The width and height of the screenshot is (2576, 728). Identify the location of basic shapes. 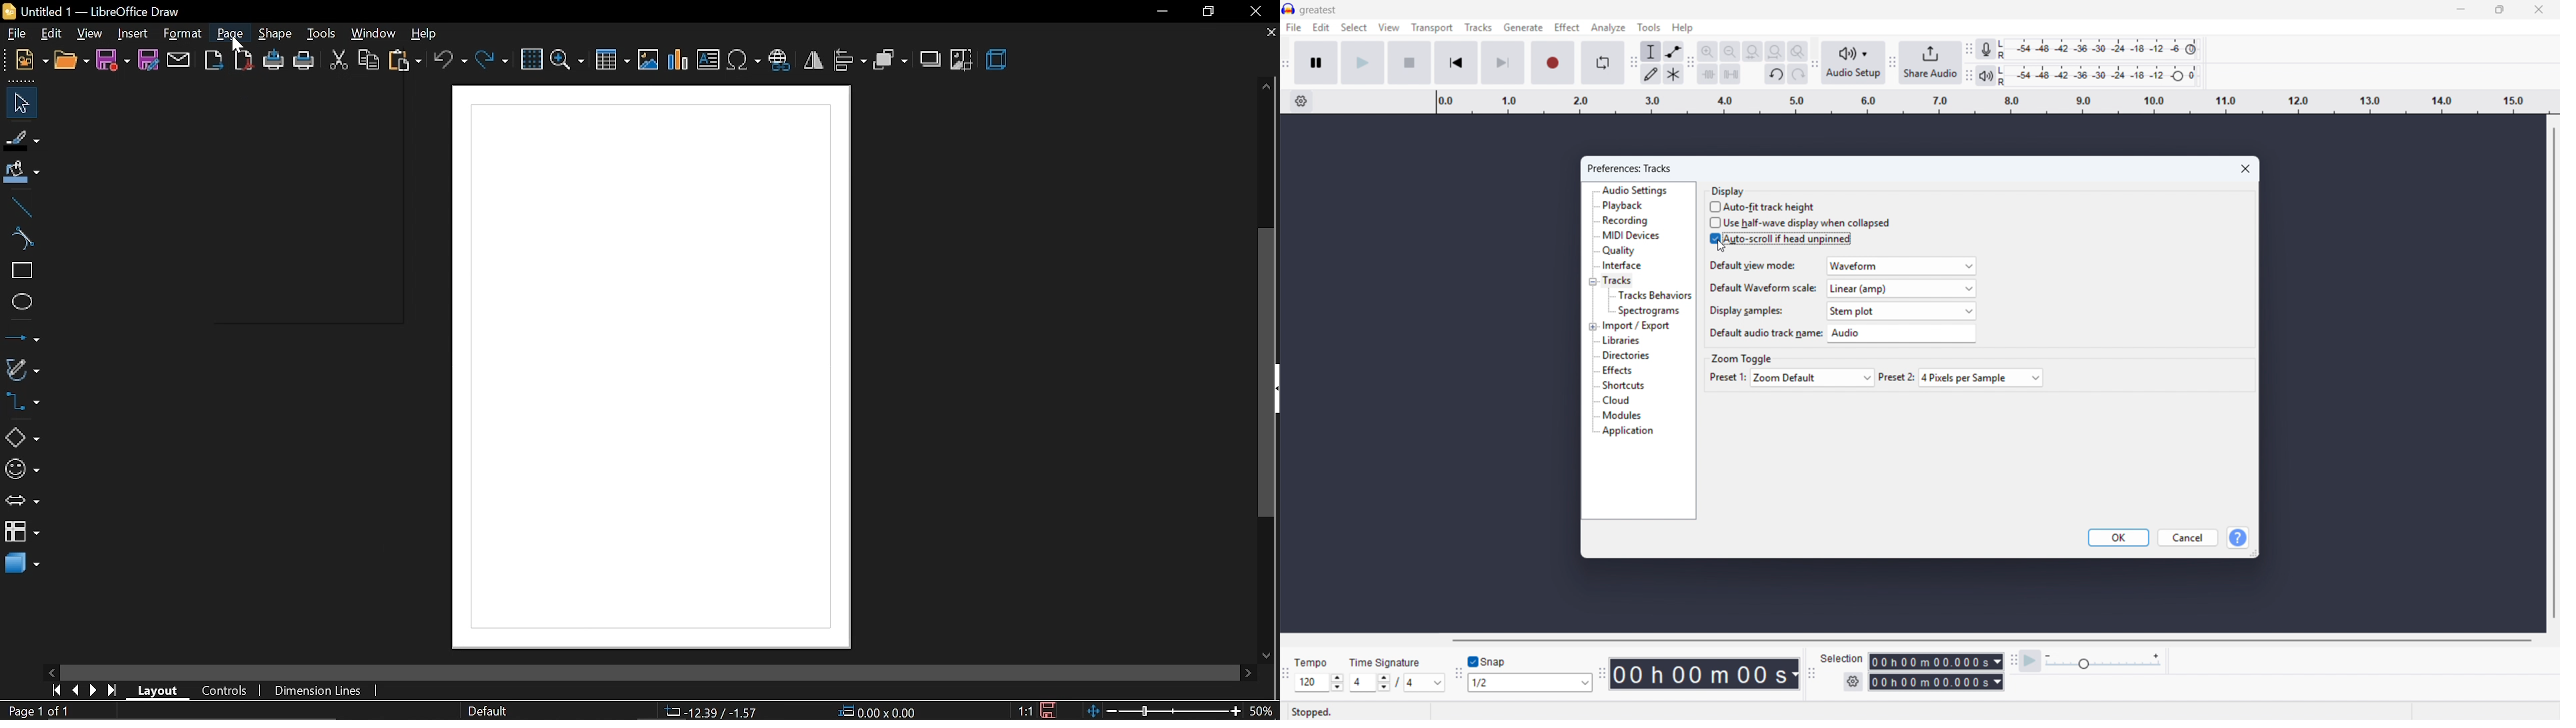
(22, 439).